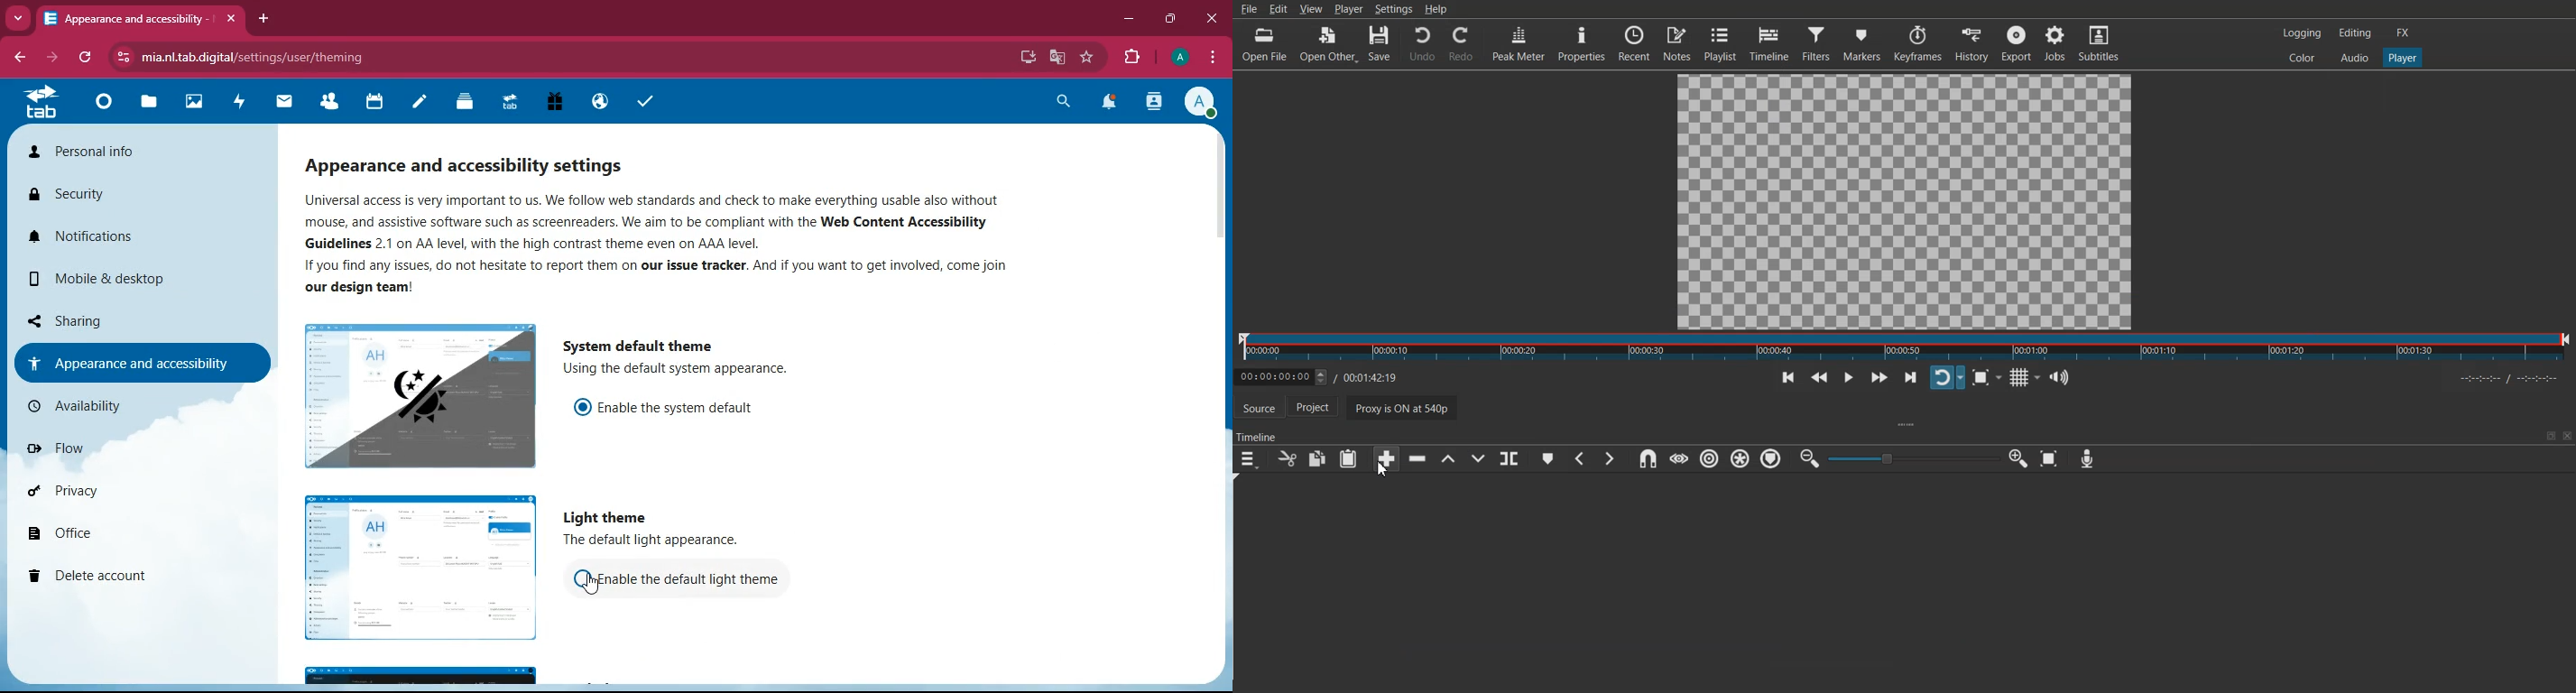 Image resolution: width=2576 pixels, height=700 pixels. Describe the element at coordinates (1287, 458) in the screenshot. I see `Cut` at that location.